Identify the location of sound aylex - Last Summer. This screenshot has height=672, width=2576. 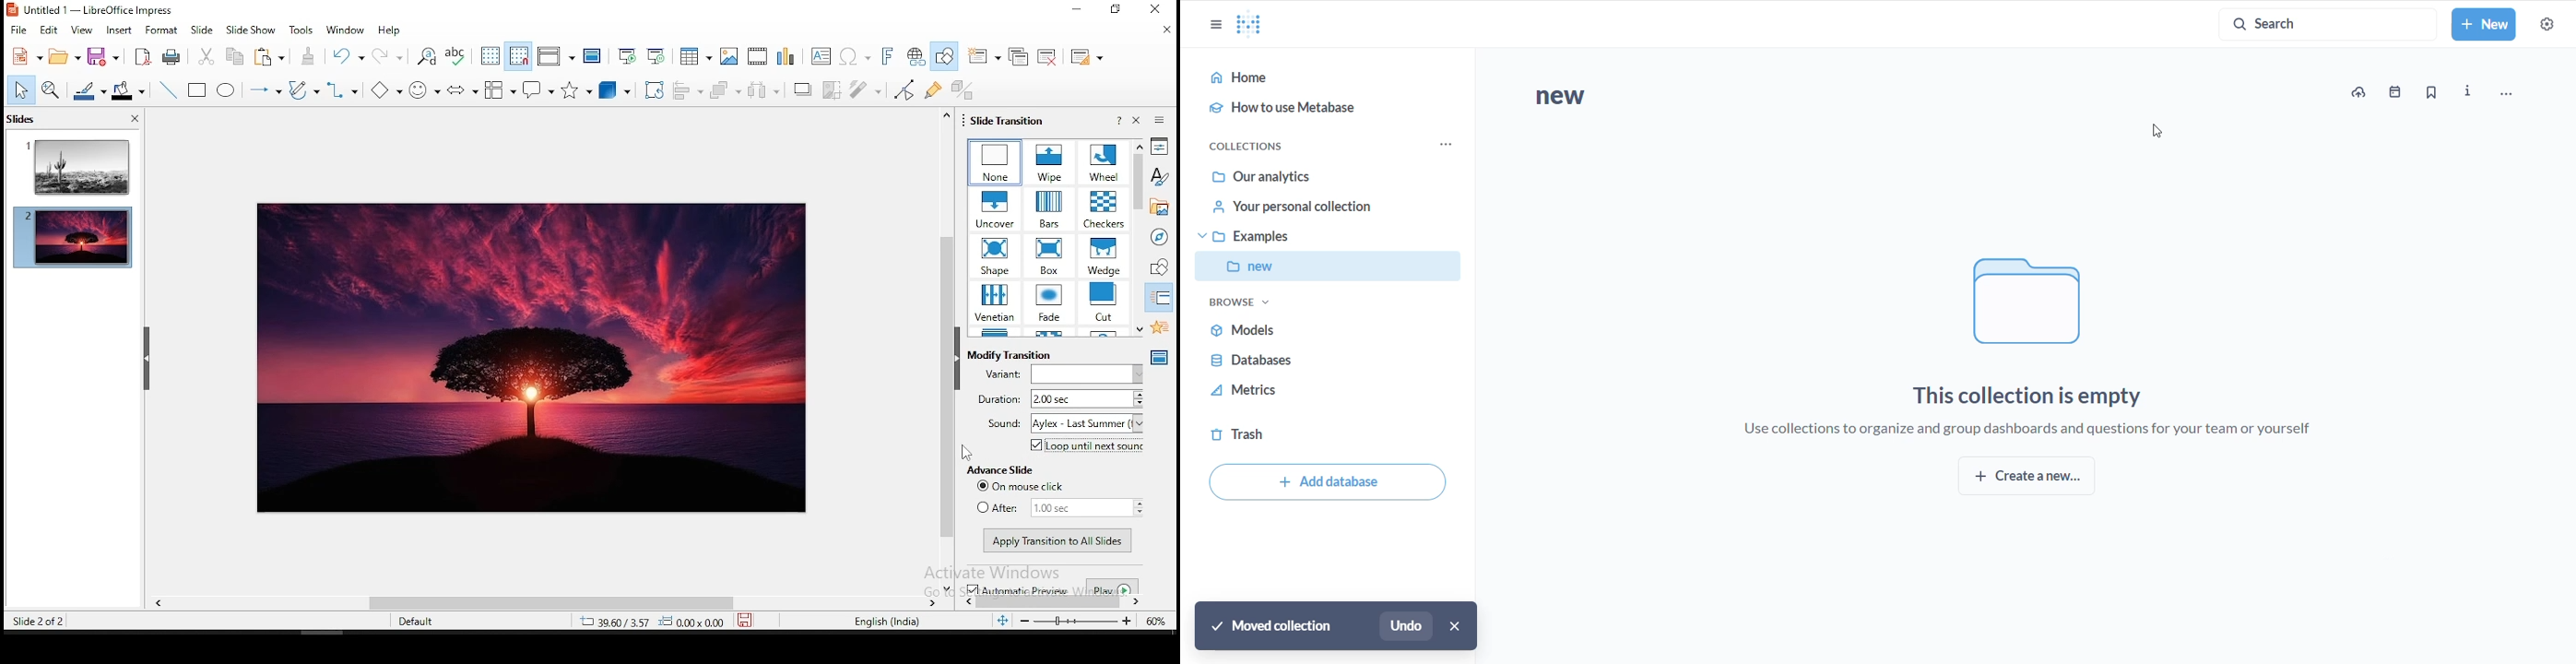
(1063, 423).